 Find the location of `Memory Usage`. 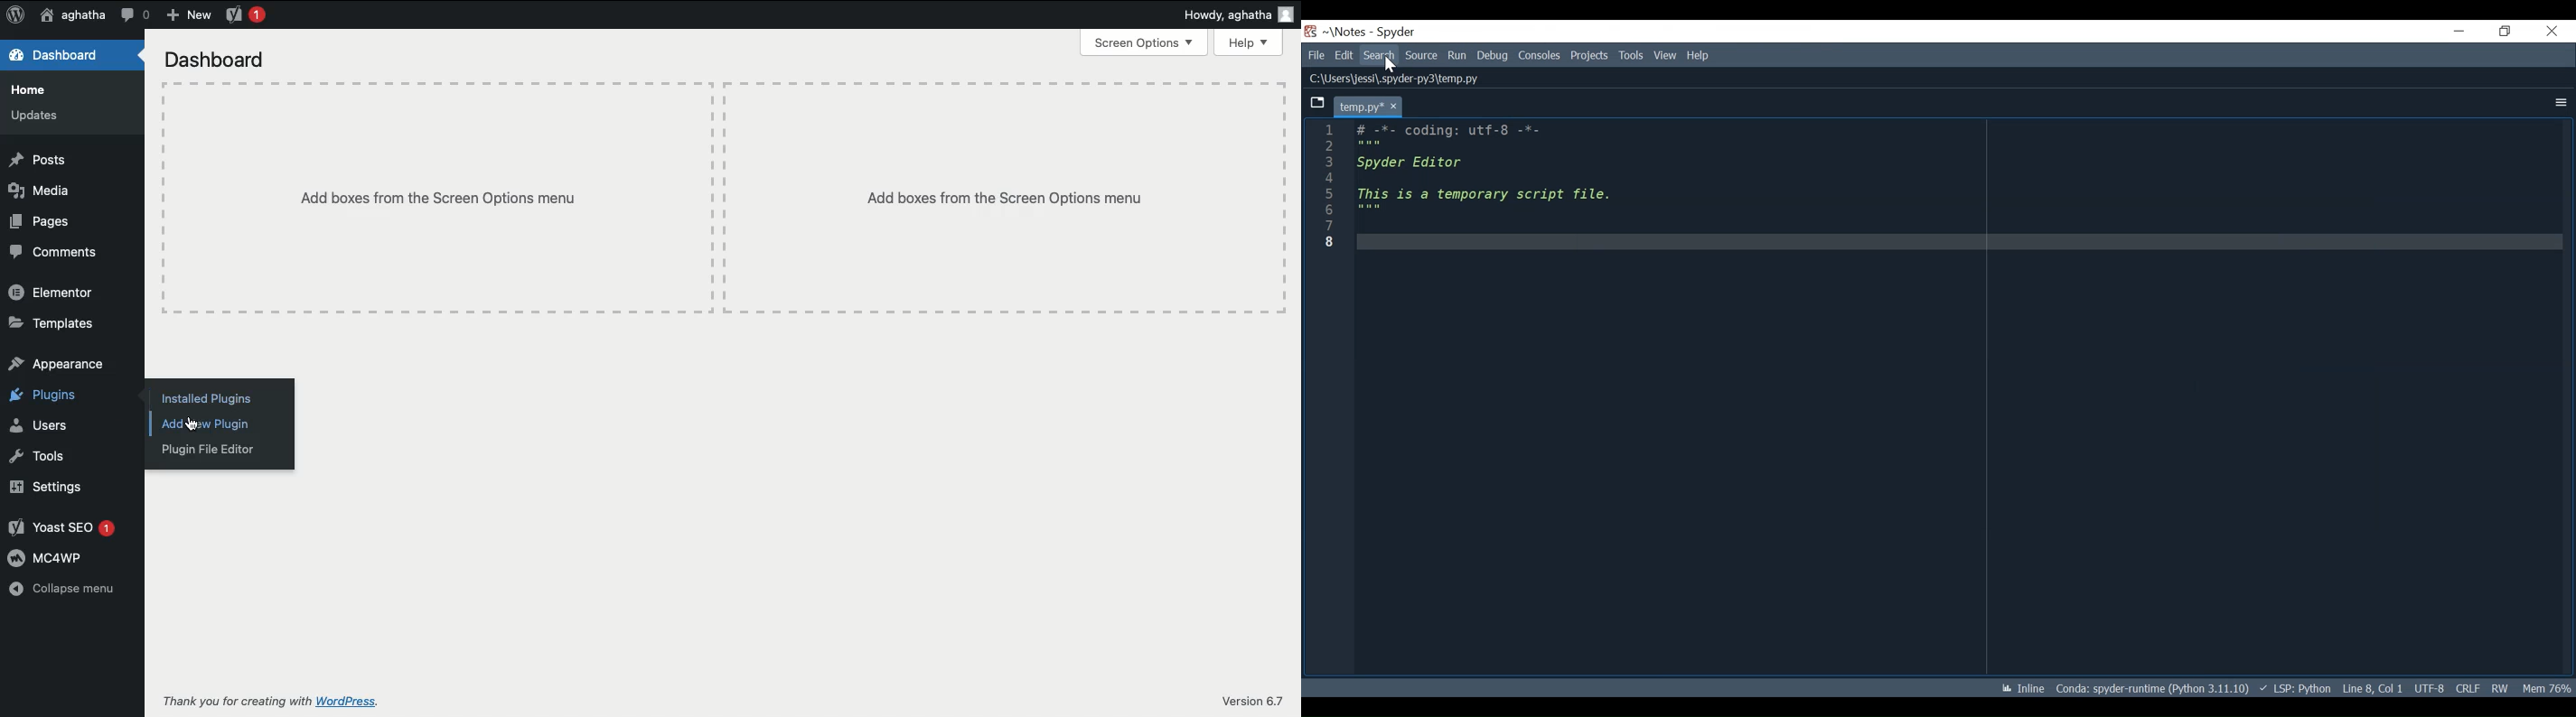

Memory Usage is located at coordinates (2549, 686).